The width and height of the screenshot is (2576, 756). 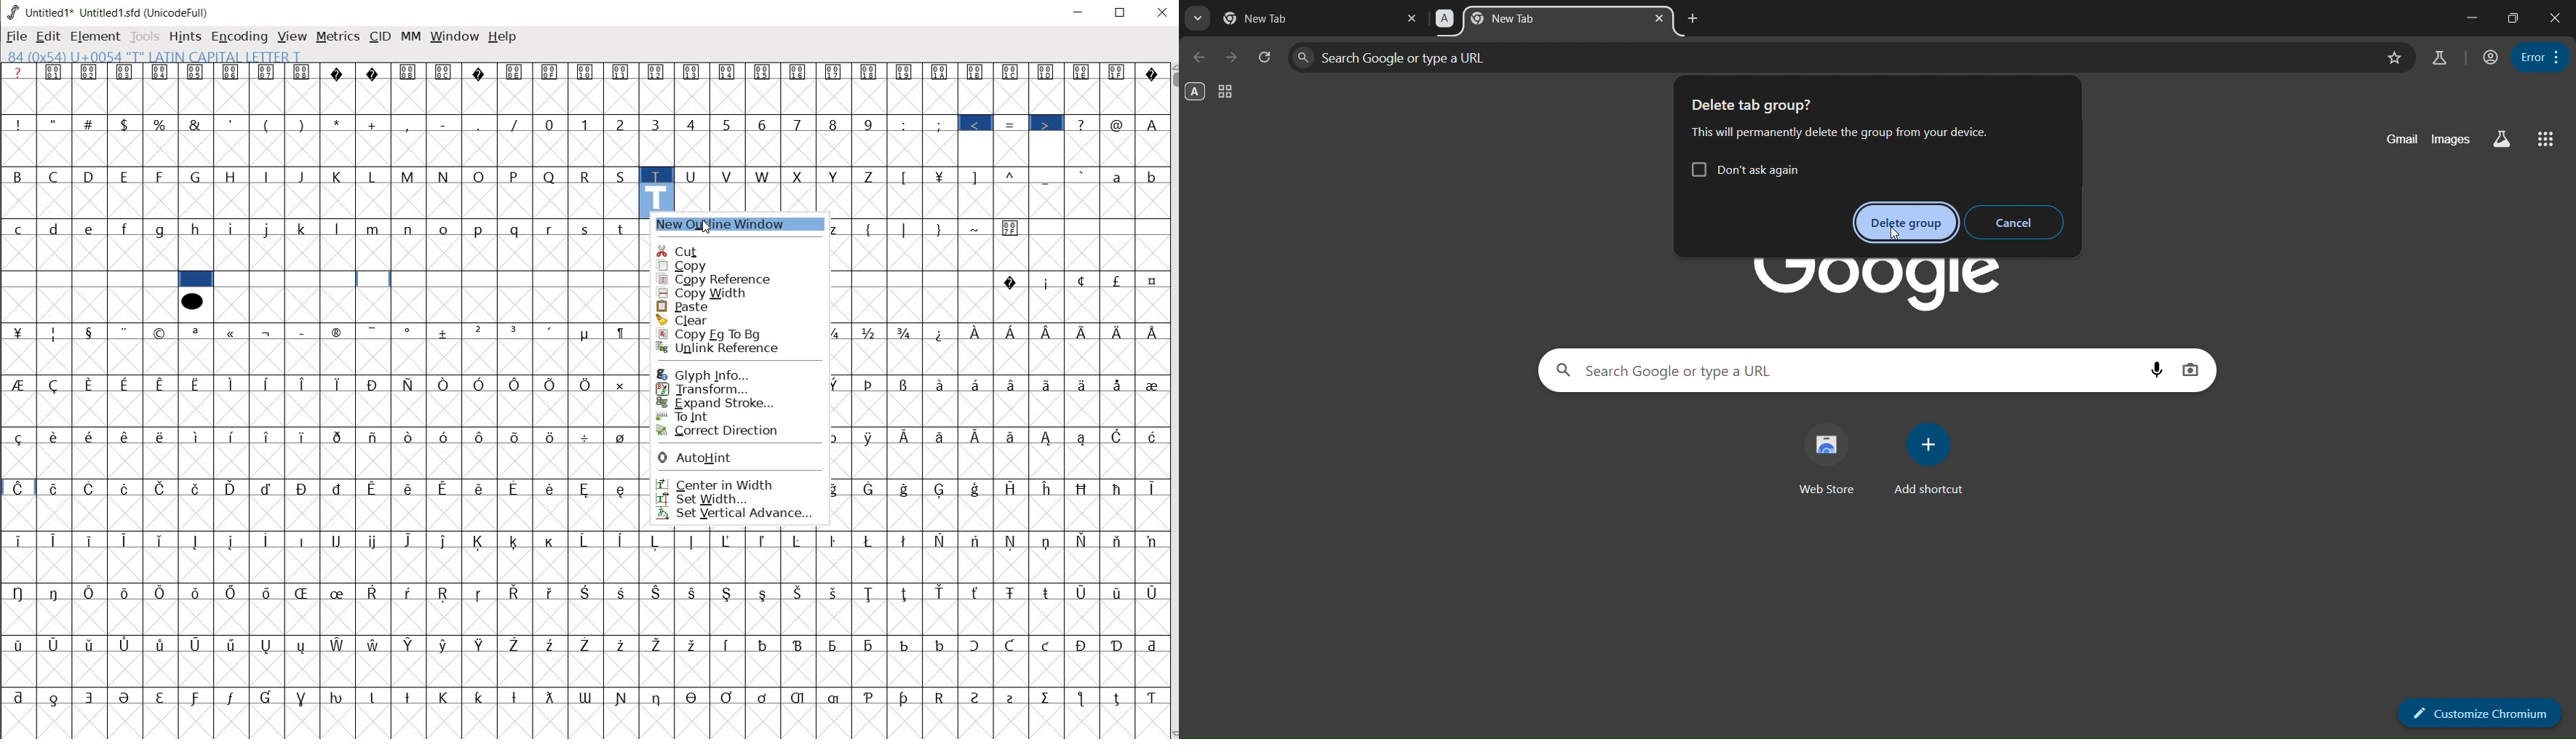 What do you see at coordinates (516, 488) in the screenshot?
I see `Symbol` at bounding box center [516, 488].